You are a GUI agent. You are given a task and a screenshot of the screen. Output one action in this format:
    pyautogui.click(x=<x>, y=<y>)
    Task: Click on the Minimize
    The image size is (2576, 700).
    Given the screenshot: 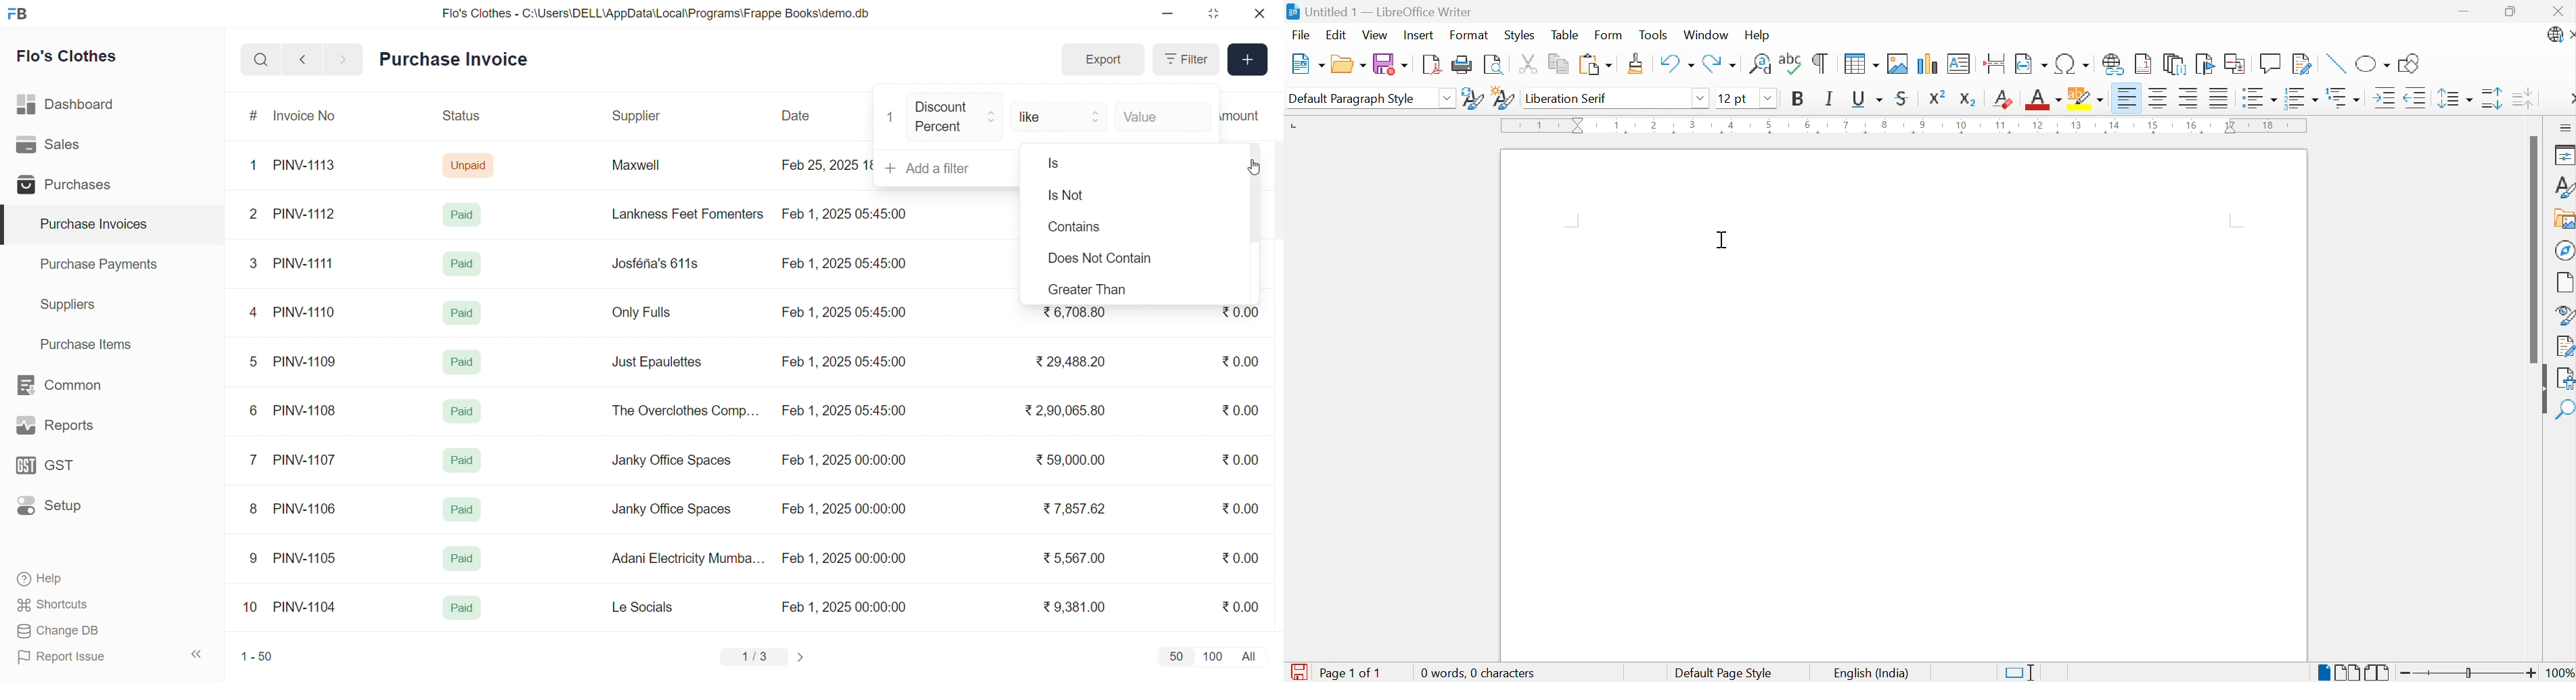 What is the action you would take?
    pyautogui.click(x=2465, y=12)
    